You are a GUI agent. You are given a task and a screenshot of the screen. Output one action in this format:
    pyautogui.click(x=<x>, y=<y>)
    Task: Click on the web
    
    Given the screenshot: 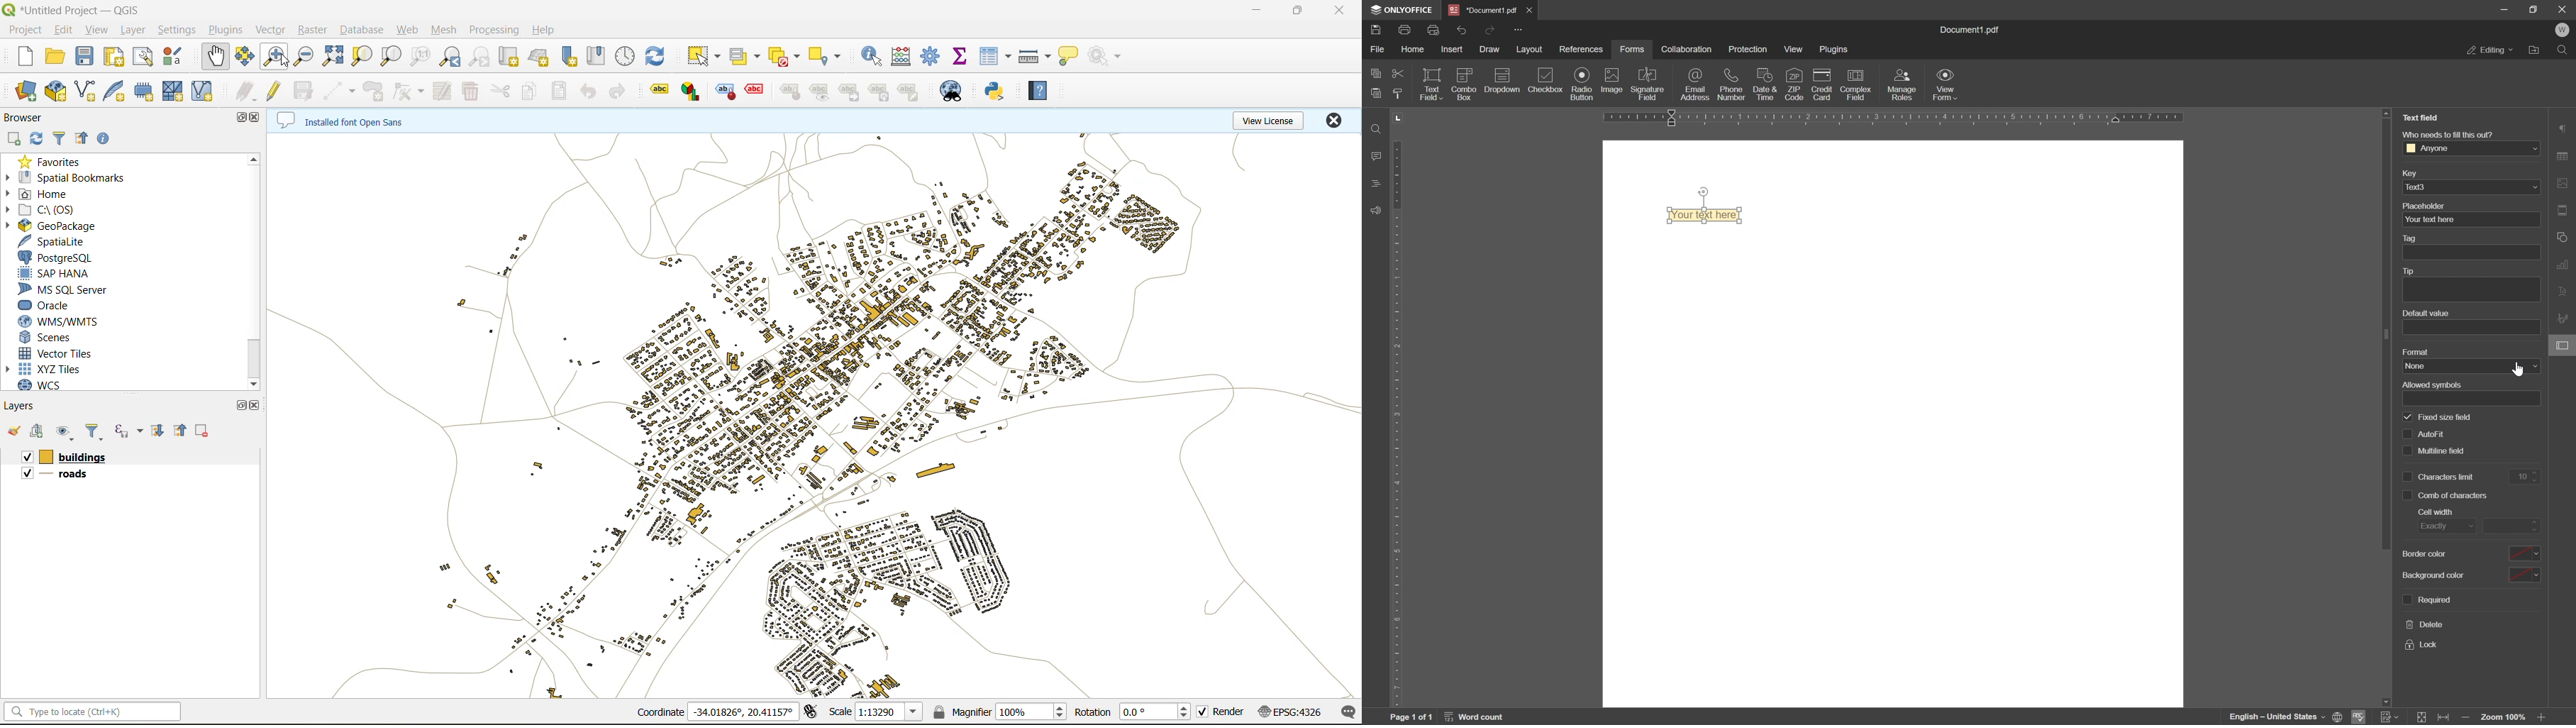 What is the action you would take?
    pyautogui.click(x=409, y=29)
    